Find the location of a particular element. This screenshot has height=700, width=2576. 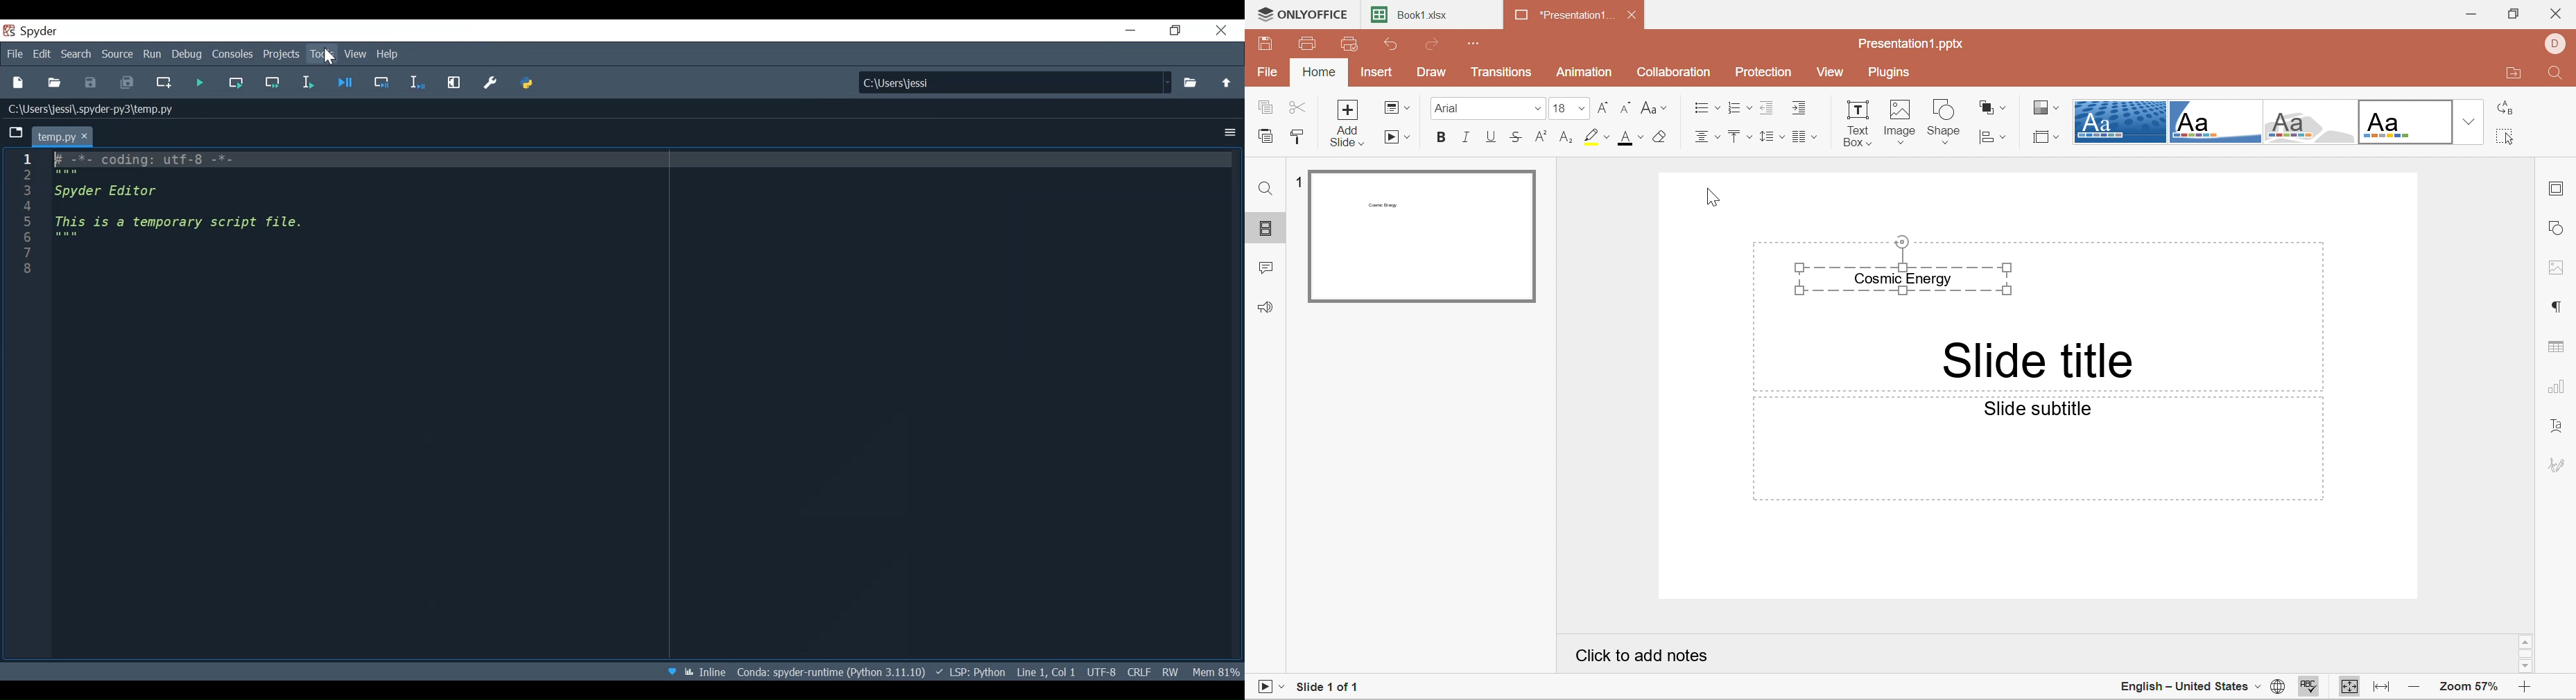

Tools is located at coordinates (321, 54).